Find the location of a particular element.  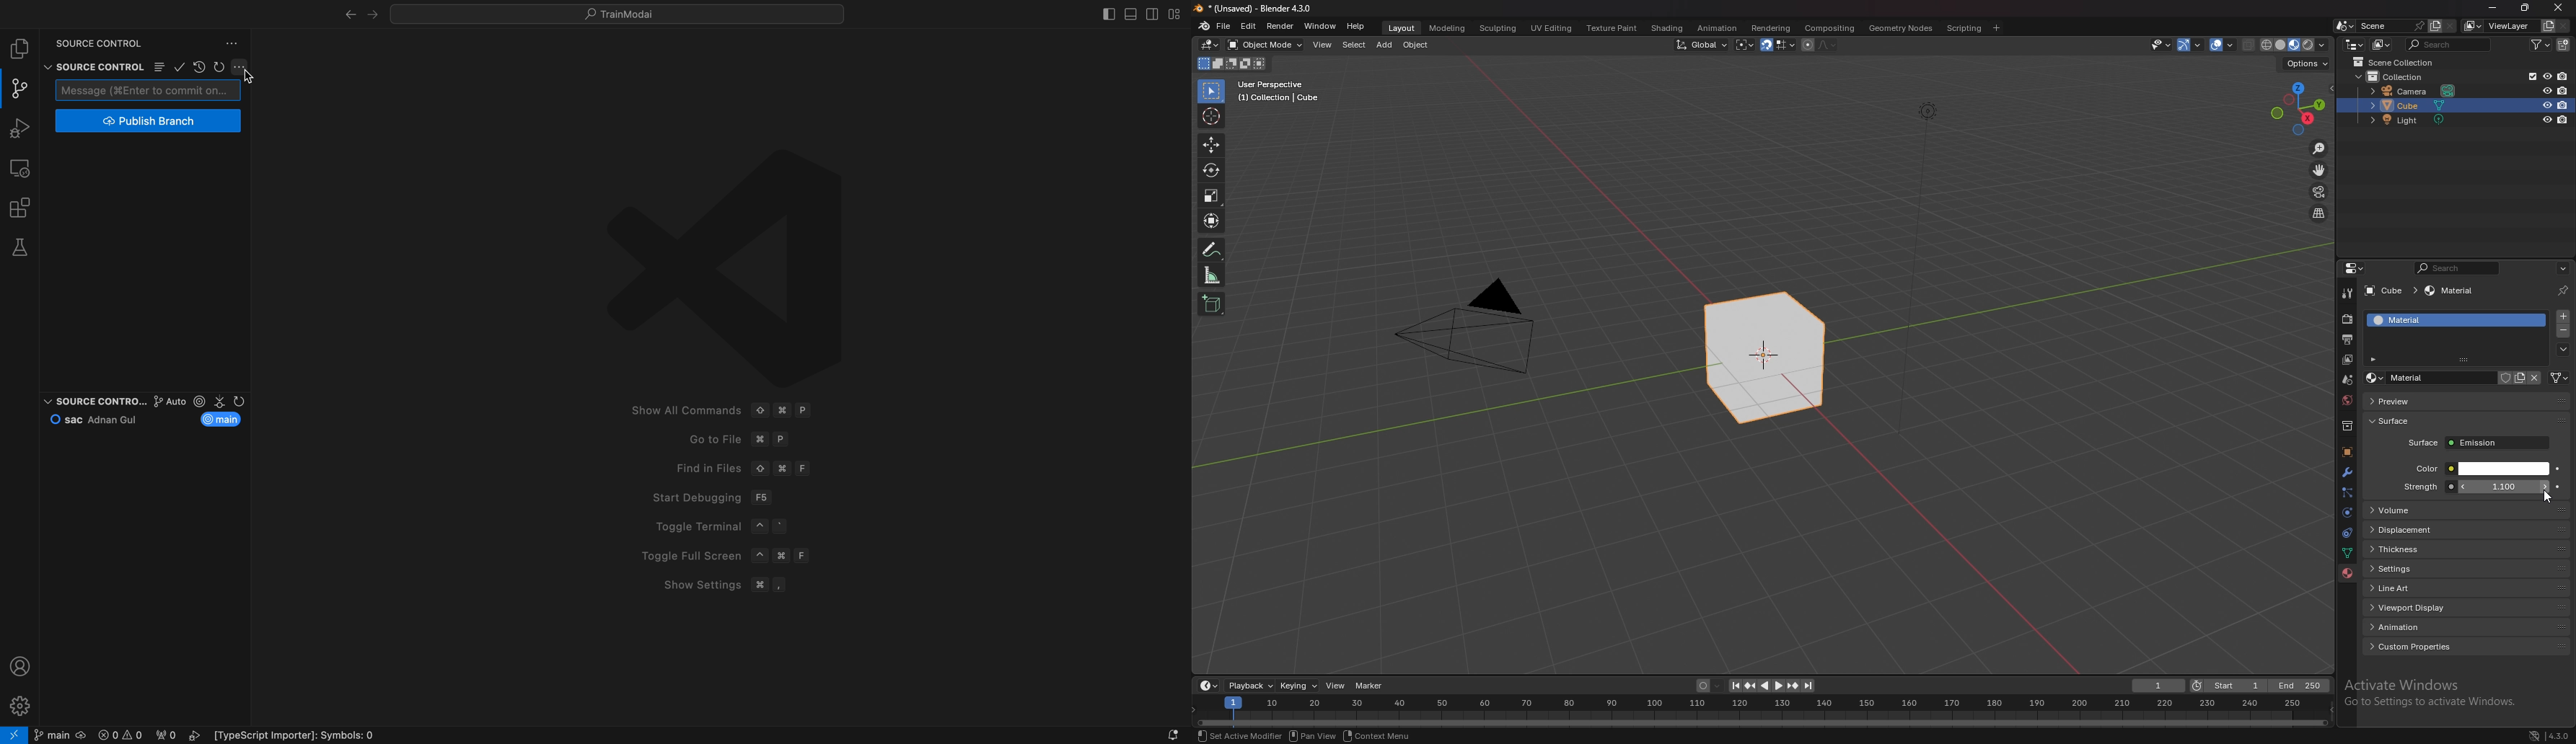

editor type is located at coordinates (2354, 268).